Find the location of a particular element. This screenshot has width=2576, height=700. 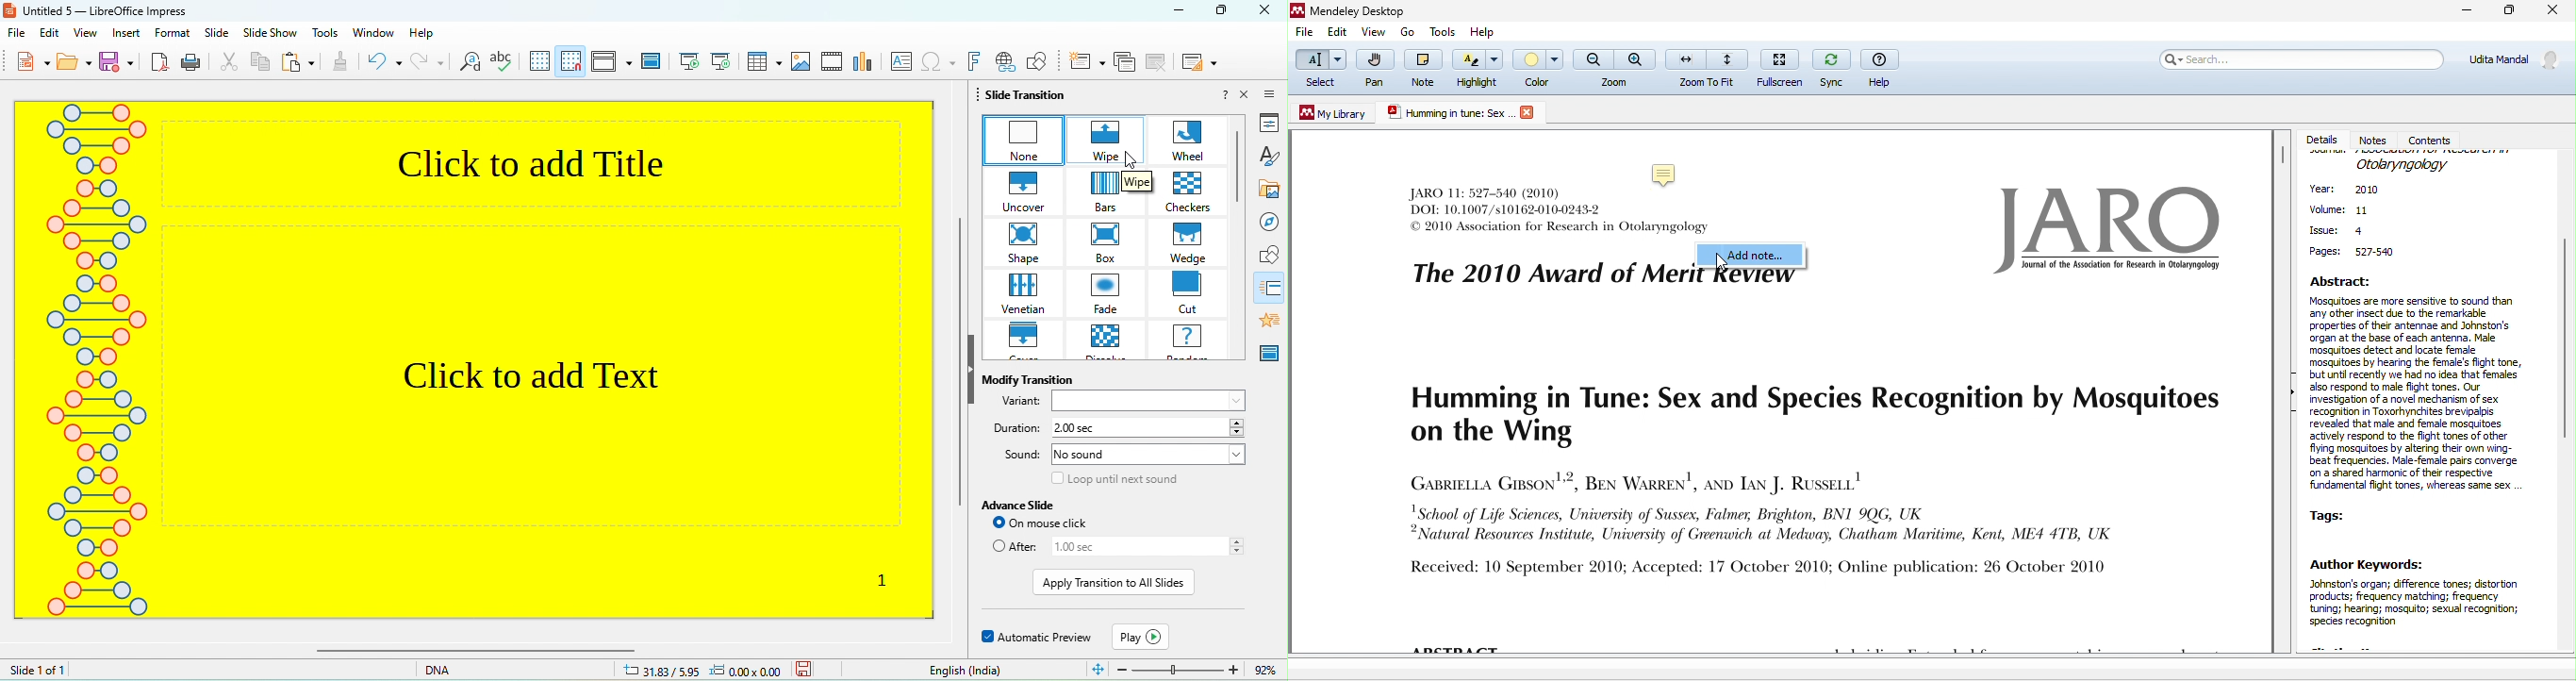

select is located at coordinates (1319, 70).